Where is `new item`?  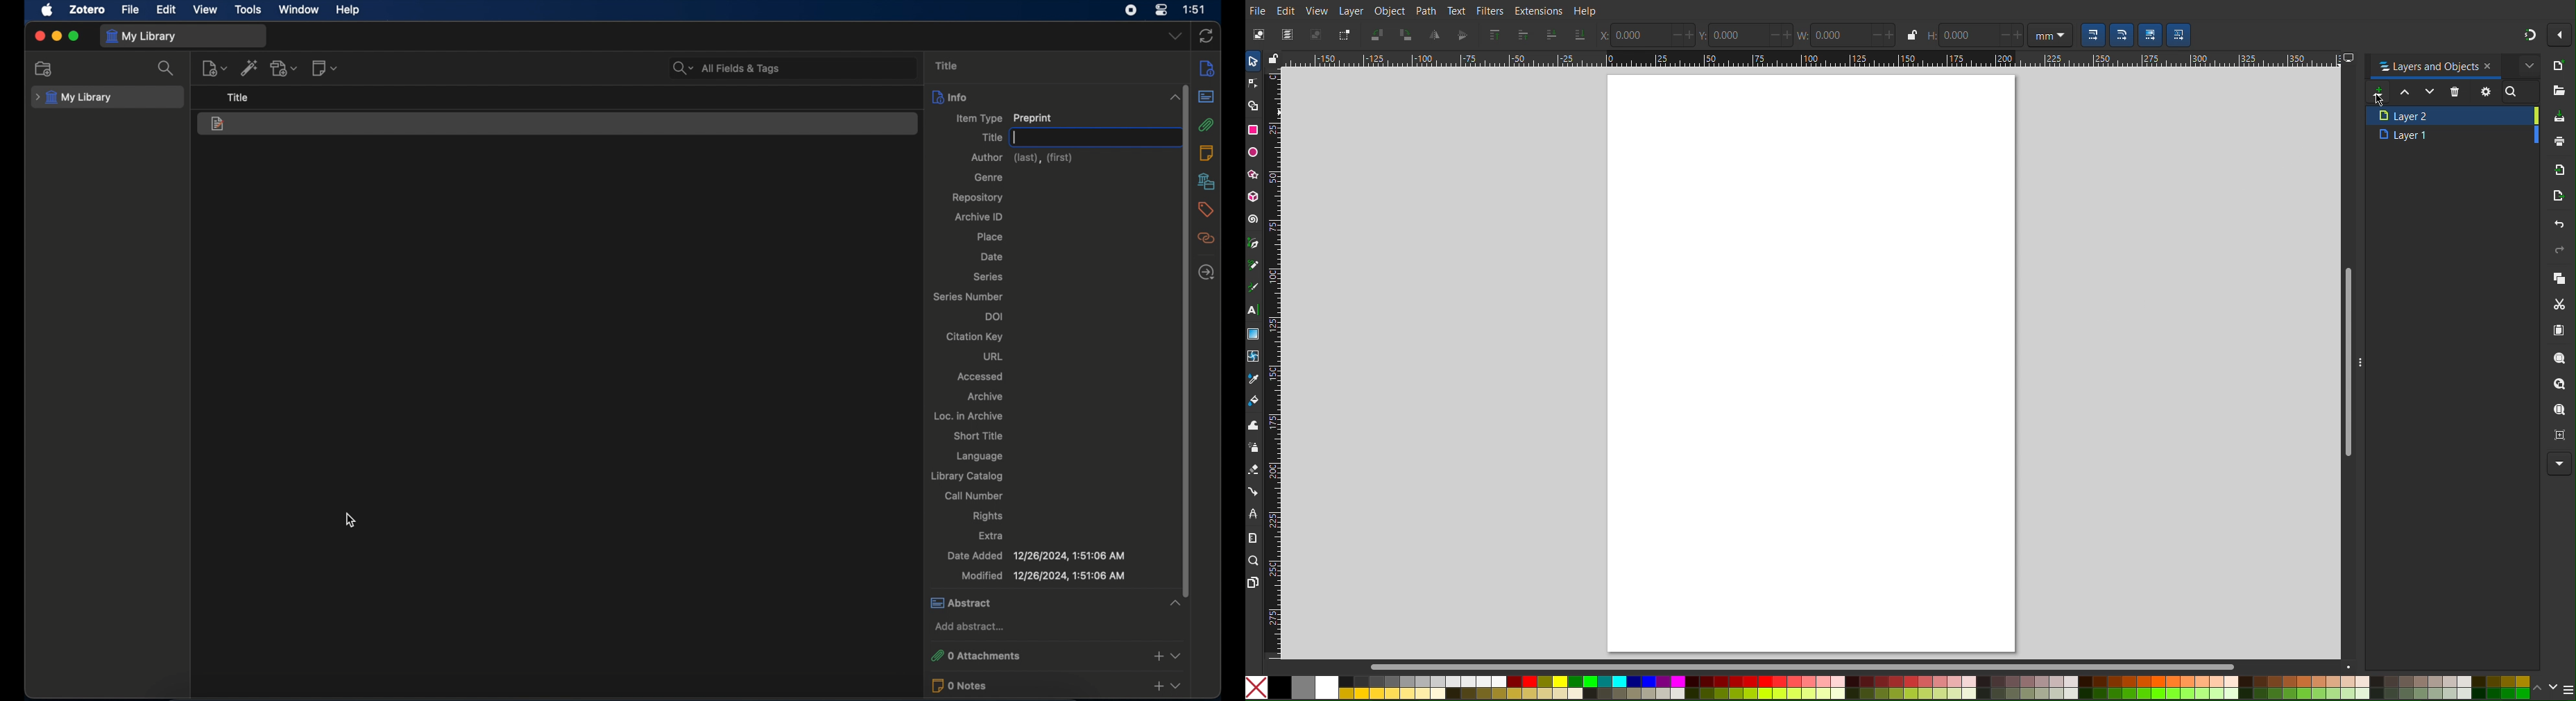 new item is located at coordinates (214, 68).